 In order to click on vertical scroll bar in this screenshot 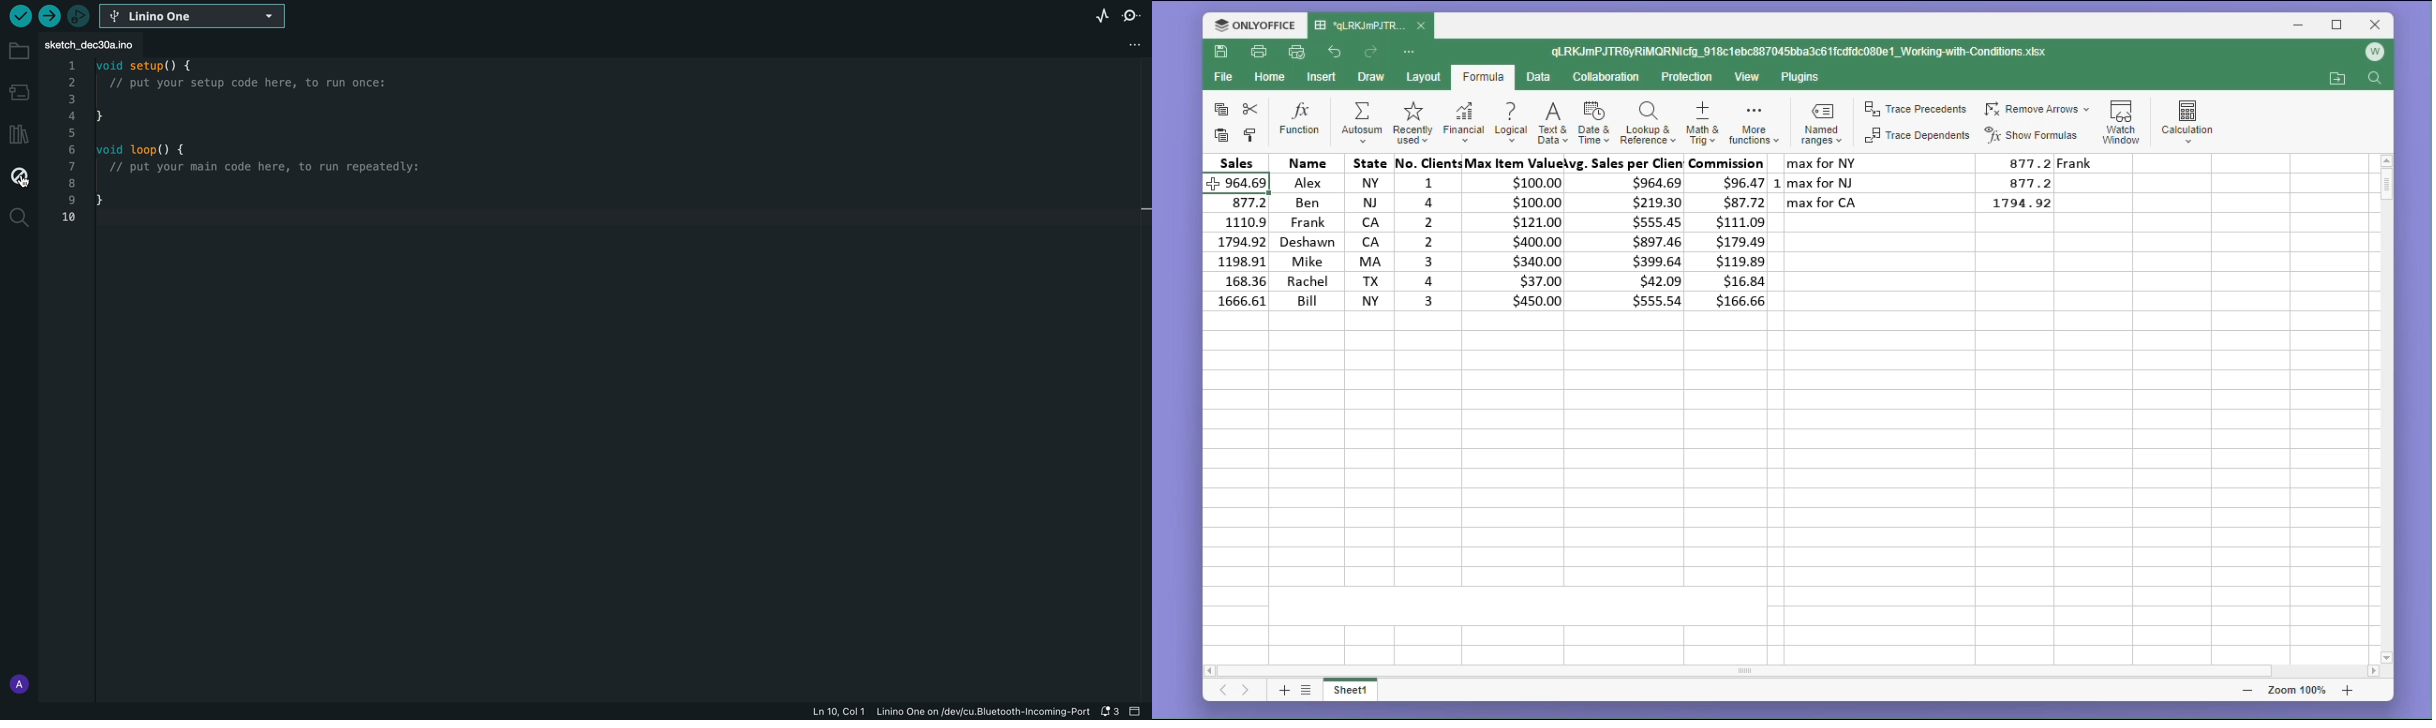, I will do `click(2386, 409)`.